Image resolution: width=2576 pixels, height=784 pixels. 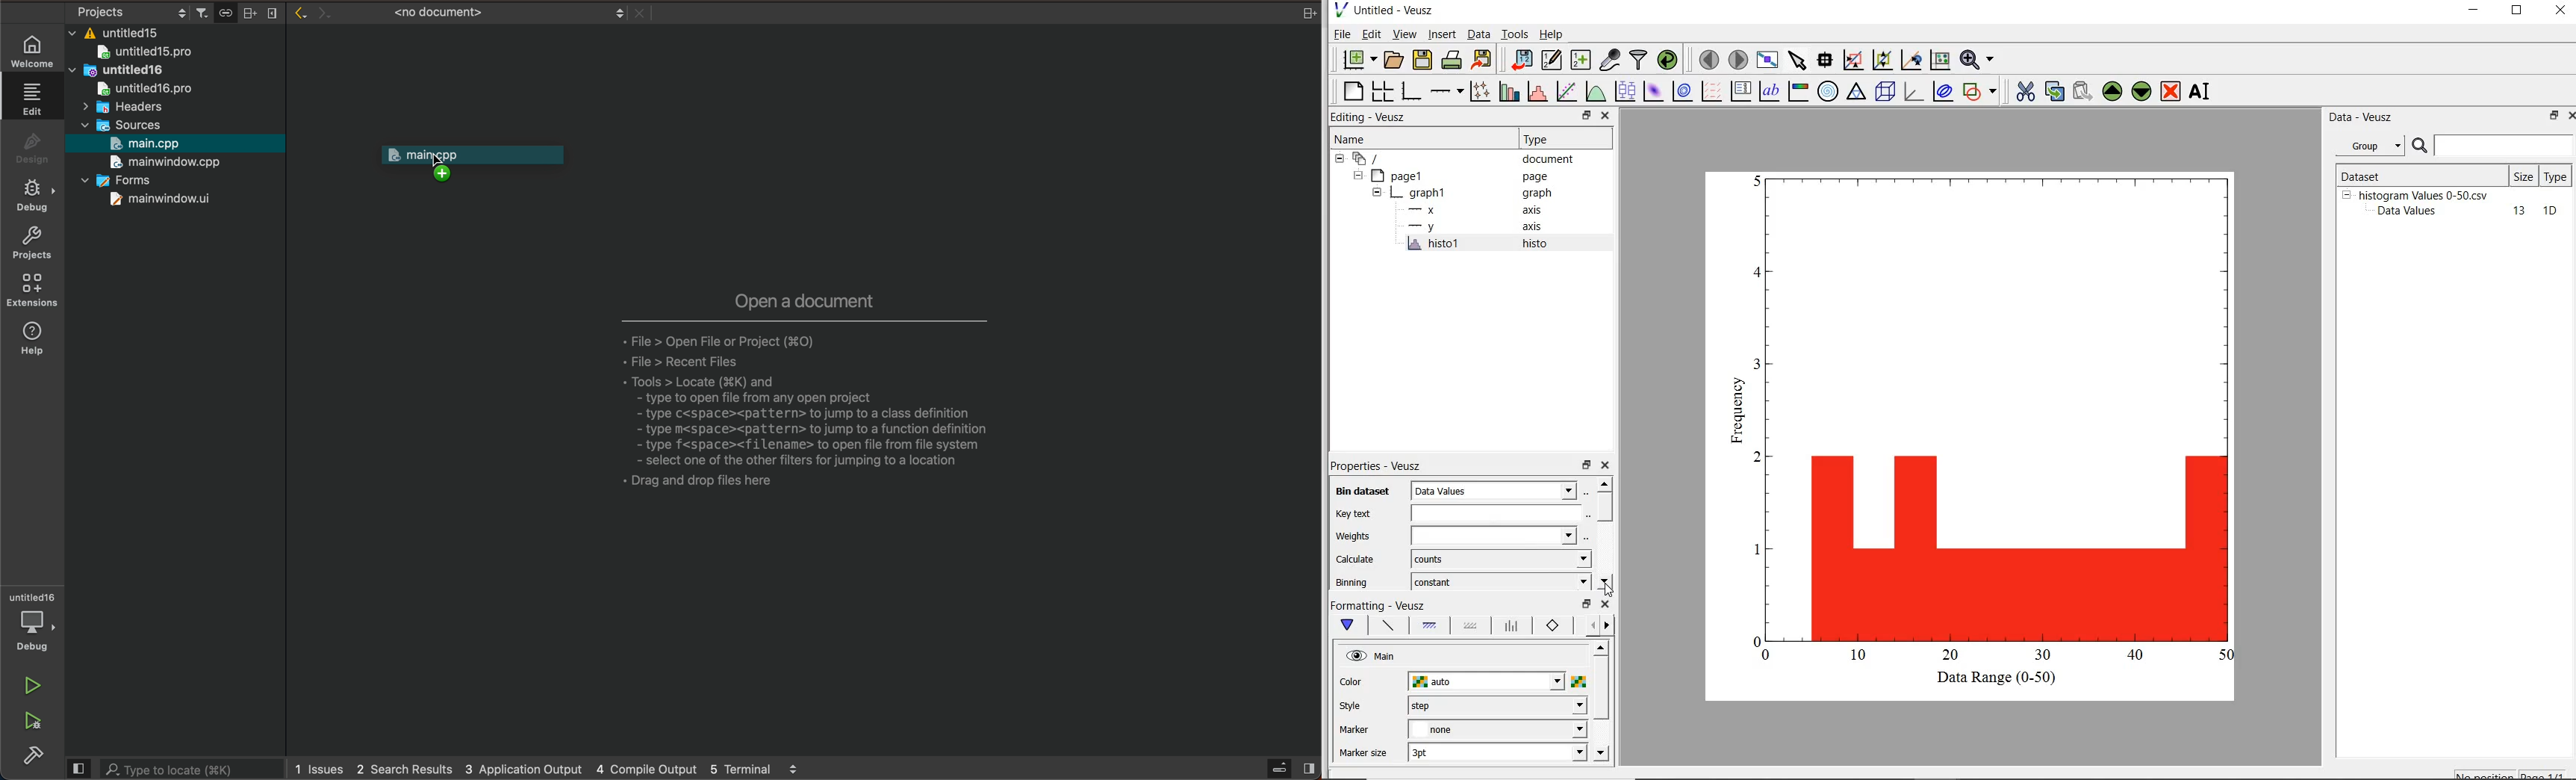 I want to click on read data points on the graph, so click(x=1826, y=60).